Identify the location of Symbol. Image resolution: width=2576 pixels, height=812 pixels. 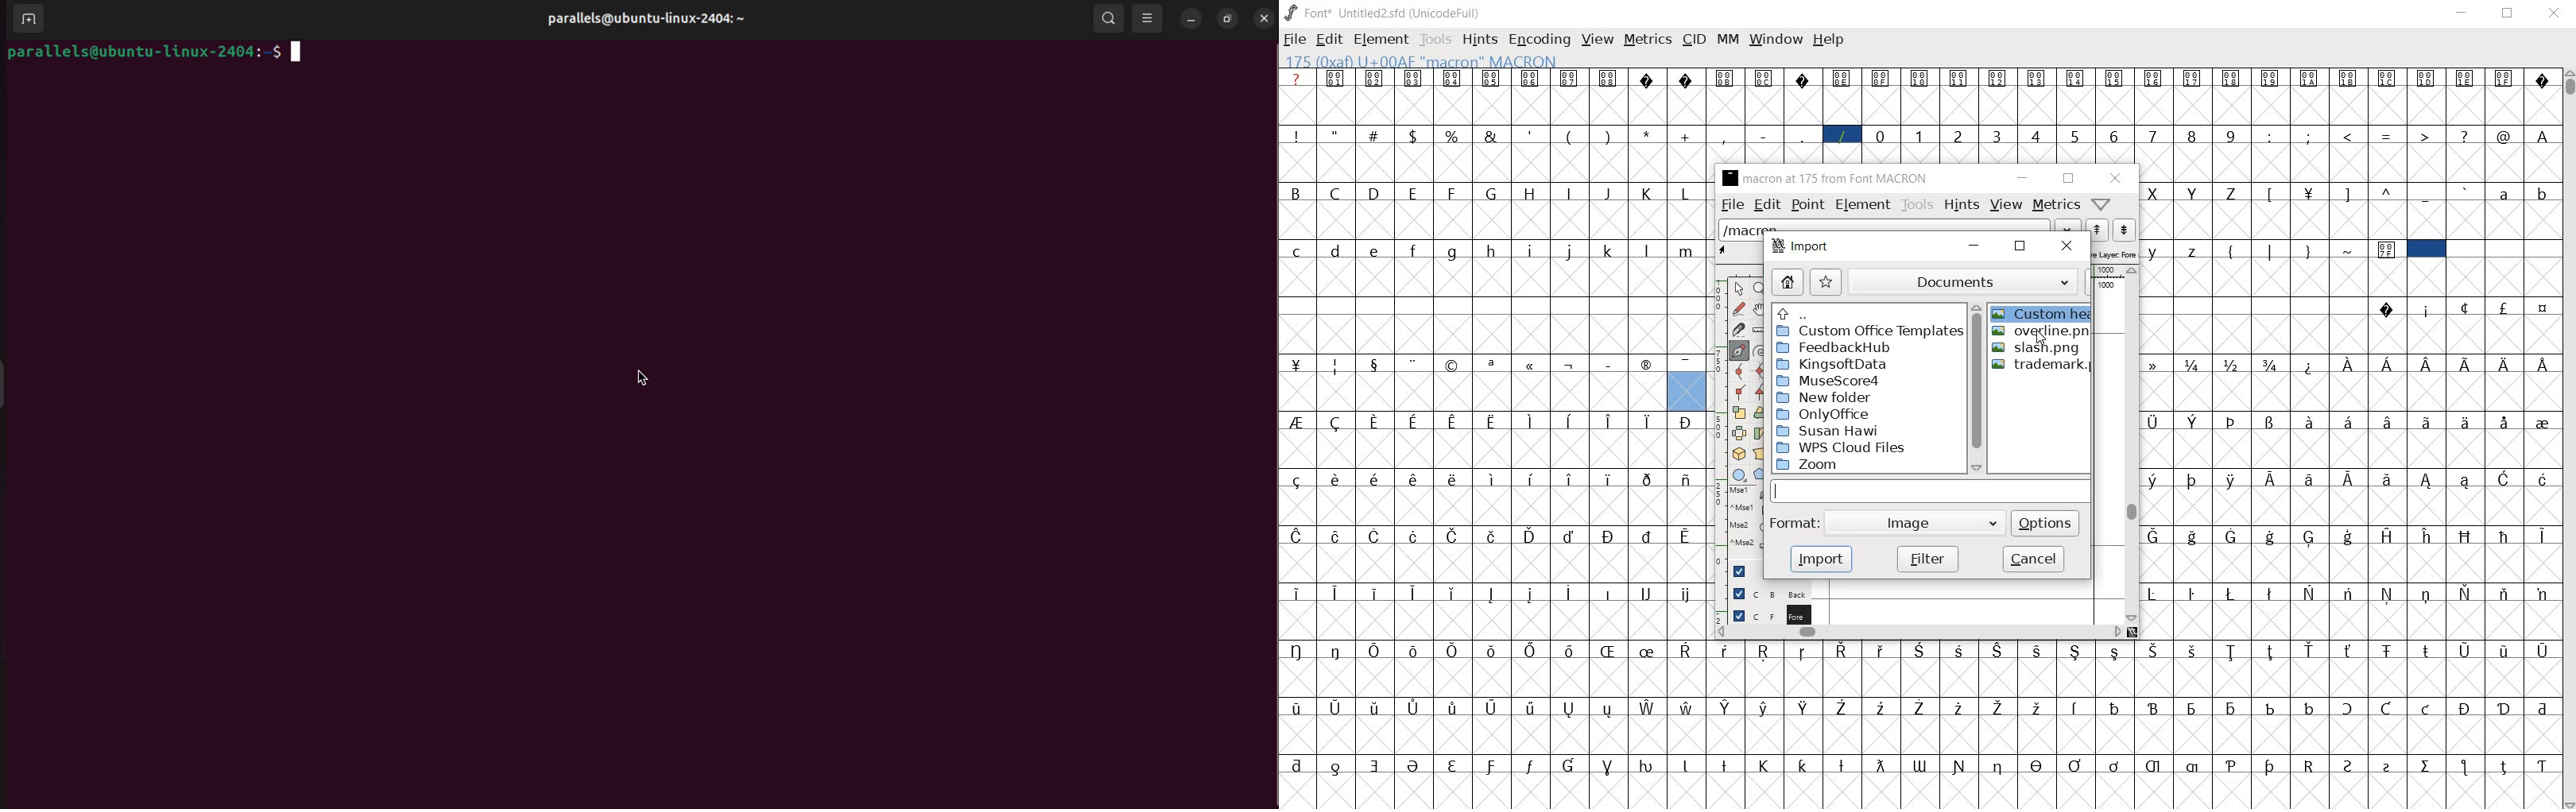
(2540, 705).